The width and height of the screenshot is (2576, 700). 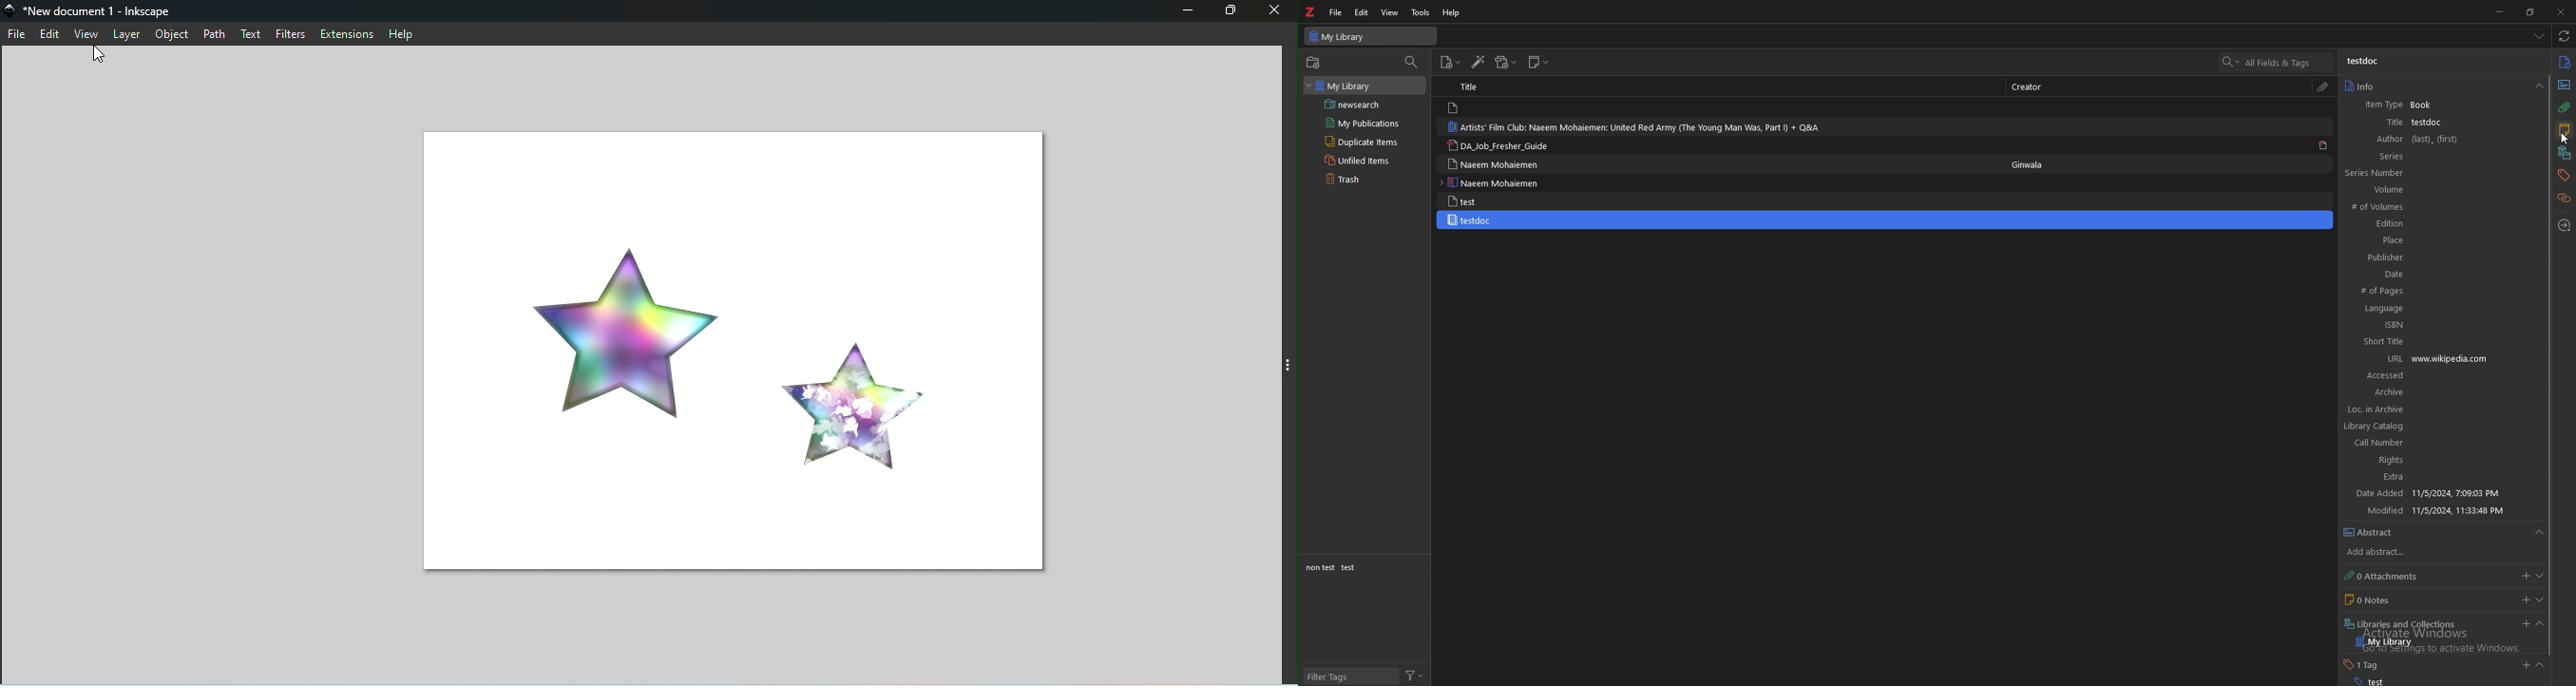 What do you see at coordinates (1478, 61) in the screenshot?
I see `add items by identifier` at bounding box center [1478, 61].